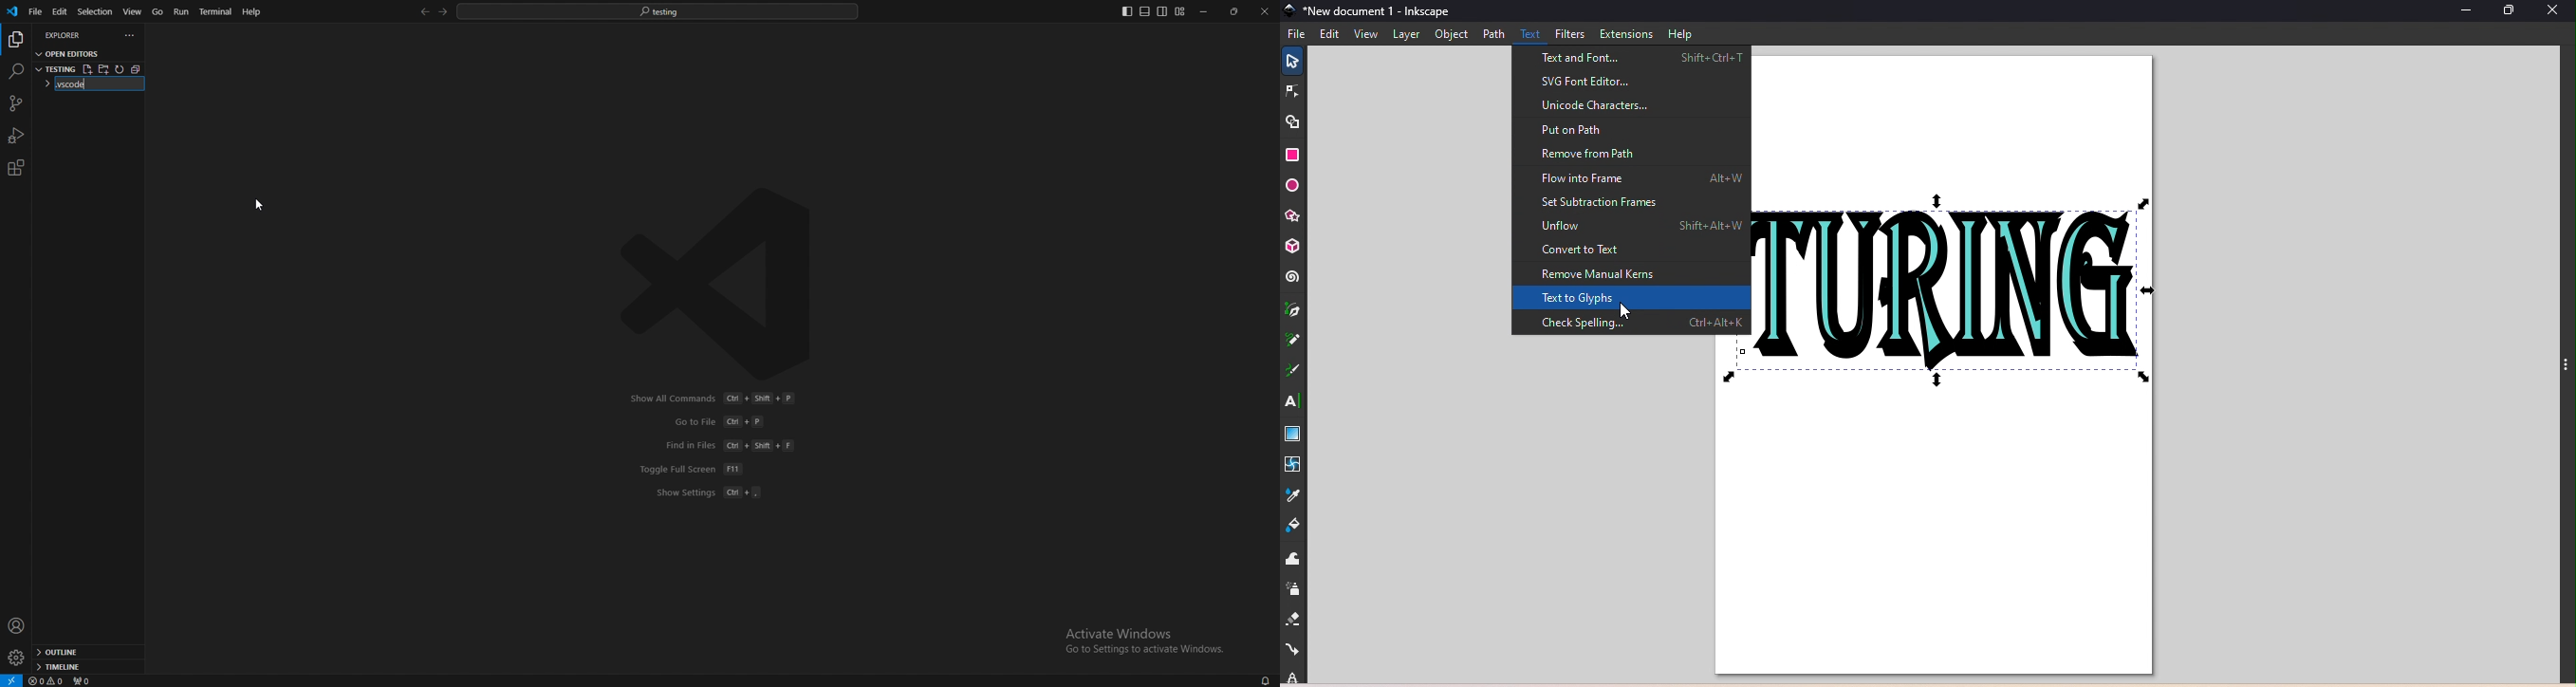 This screenshot has height=700, width=2576. What do you see at coordinates (1298, 33) in the screenshot?
I see `File` at bounding box center [1298, 33].